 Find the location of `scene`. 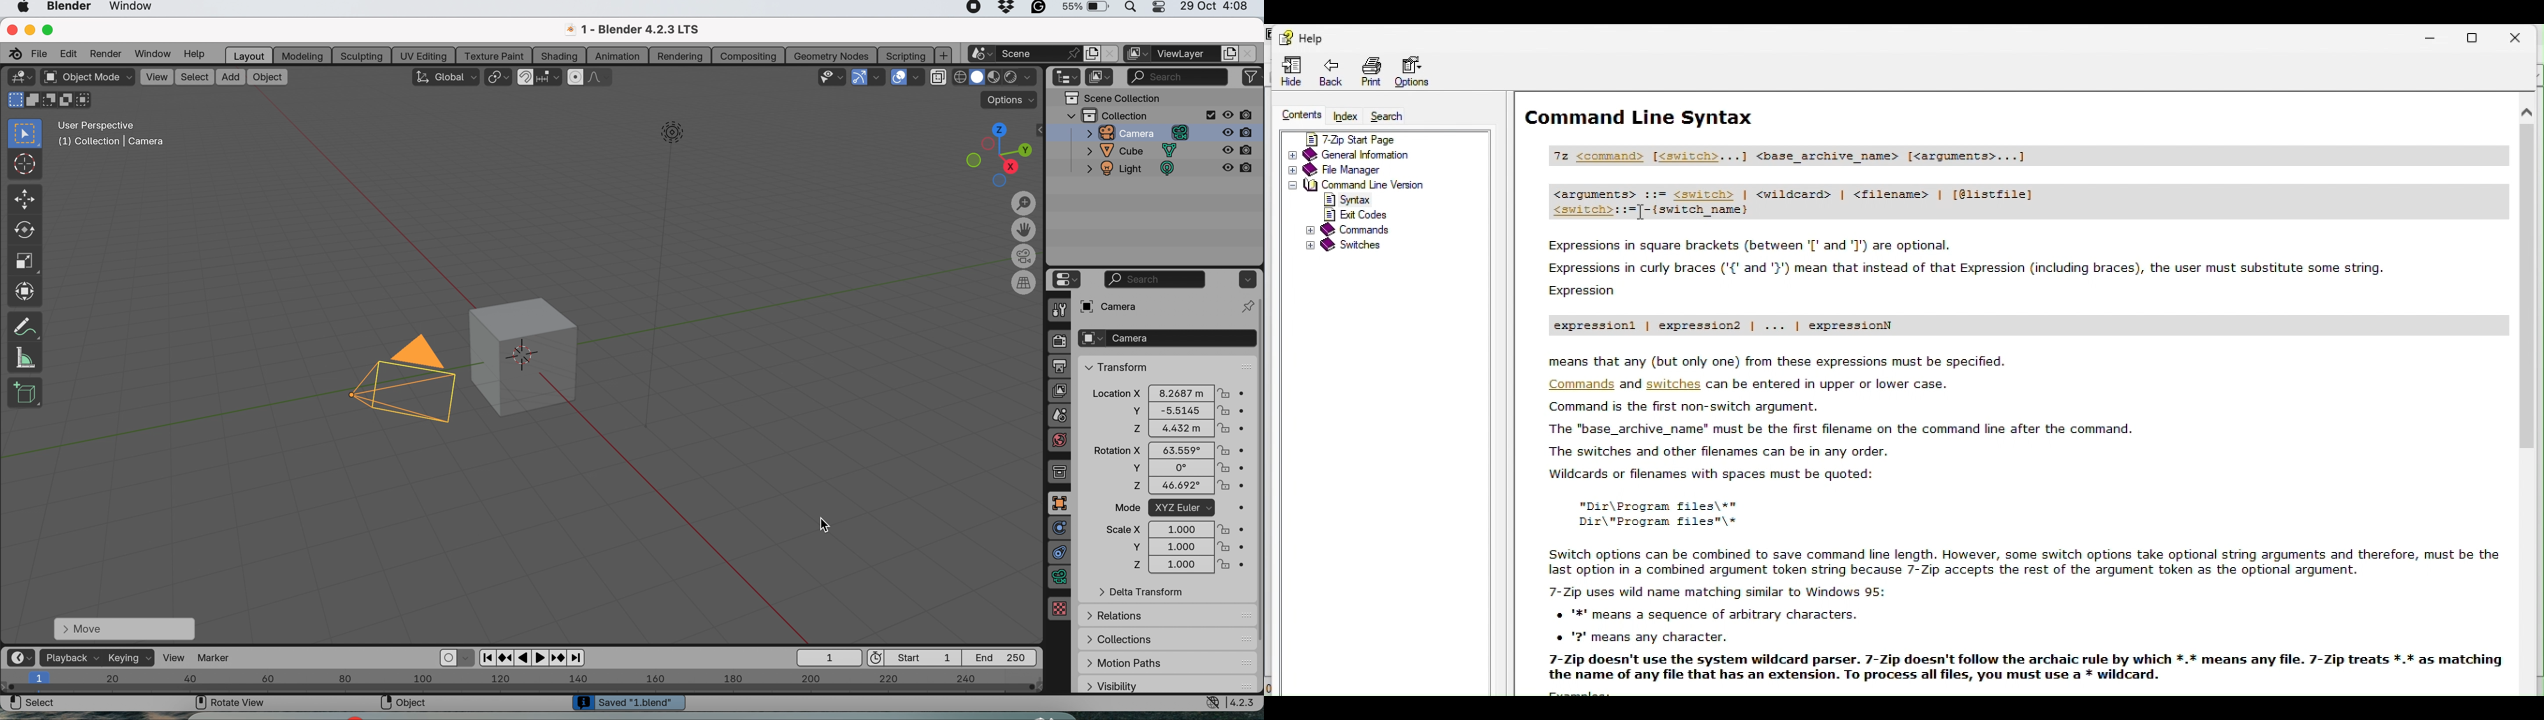

scene is located at coordinates (1061, 414).